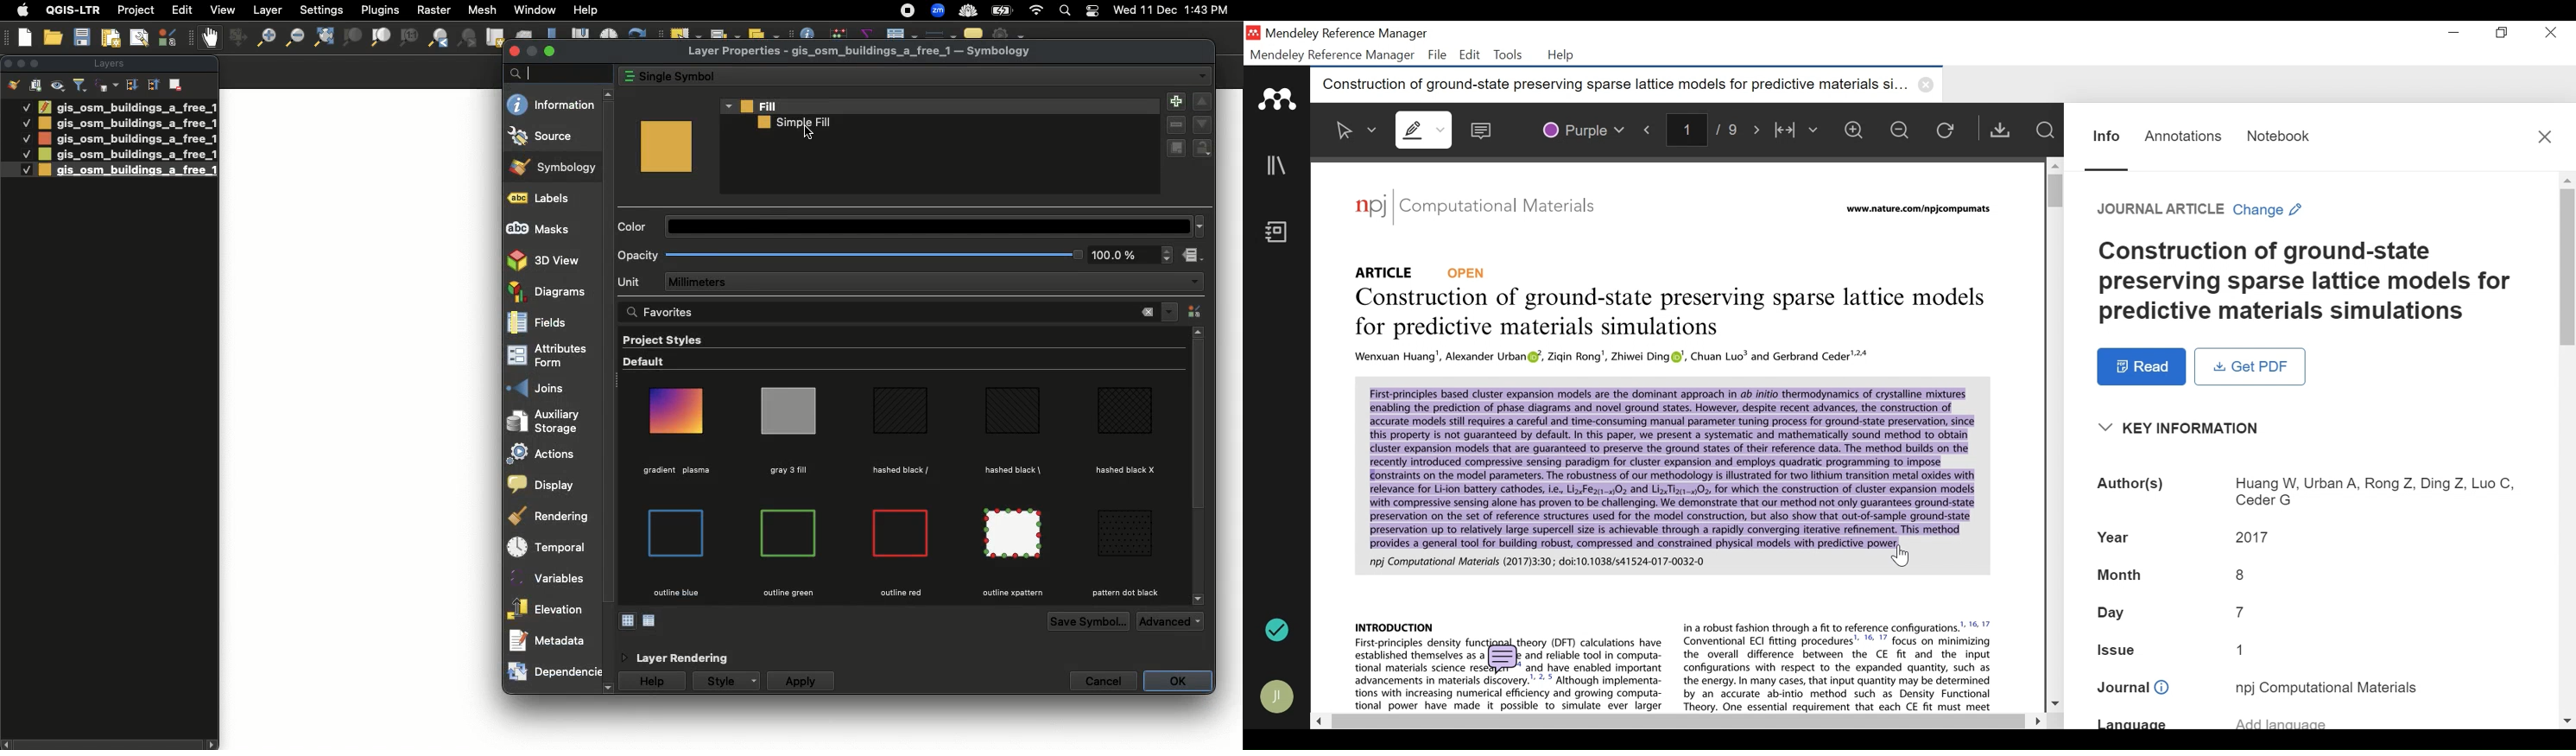 The image size is (2576, 756). I want to click on Year, so click(2253, 535).